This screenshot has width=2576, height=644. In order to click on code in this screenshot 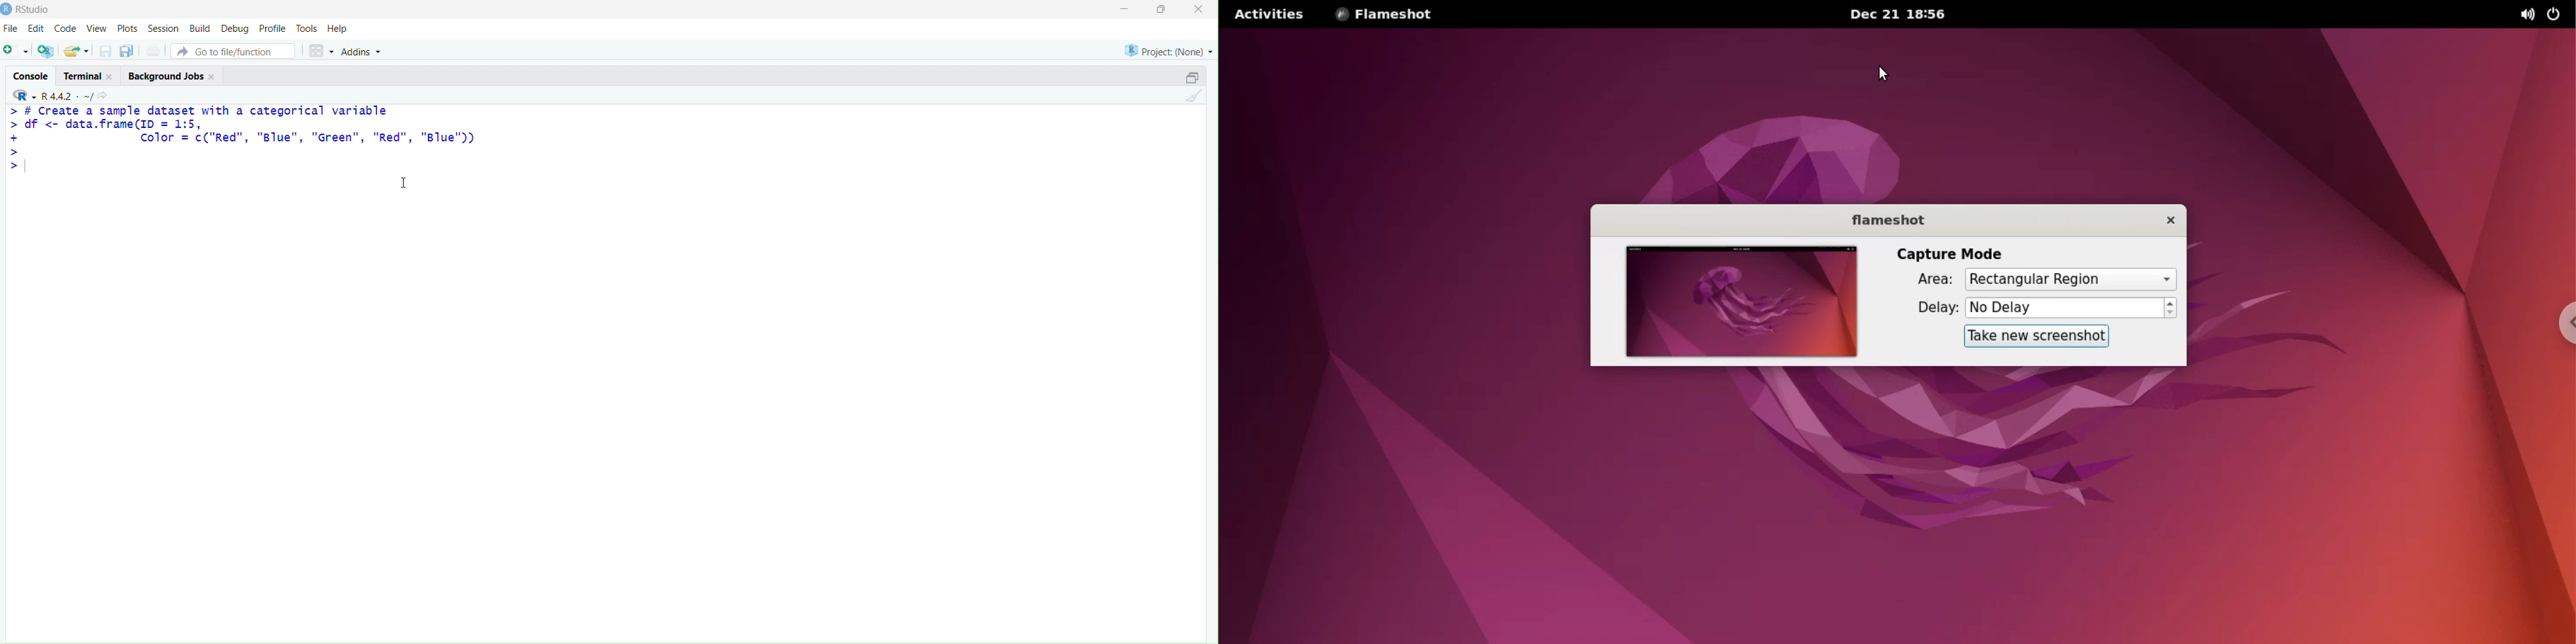, I will do `click(66, 29)`.